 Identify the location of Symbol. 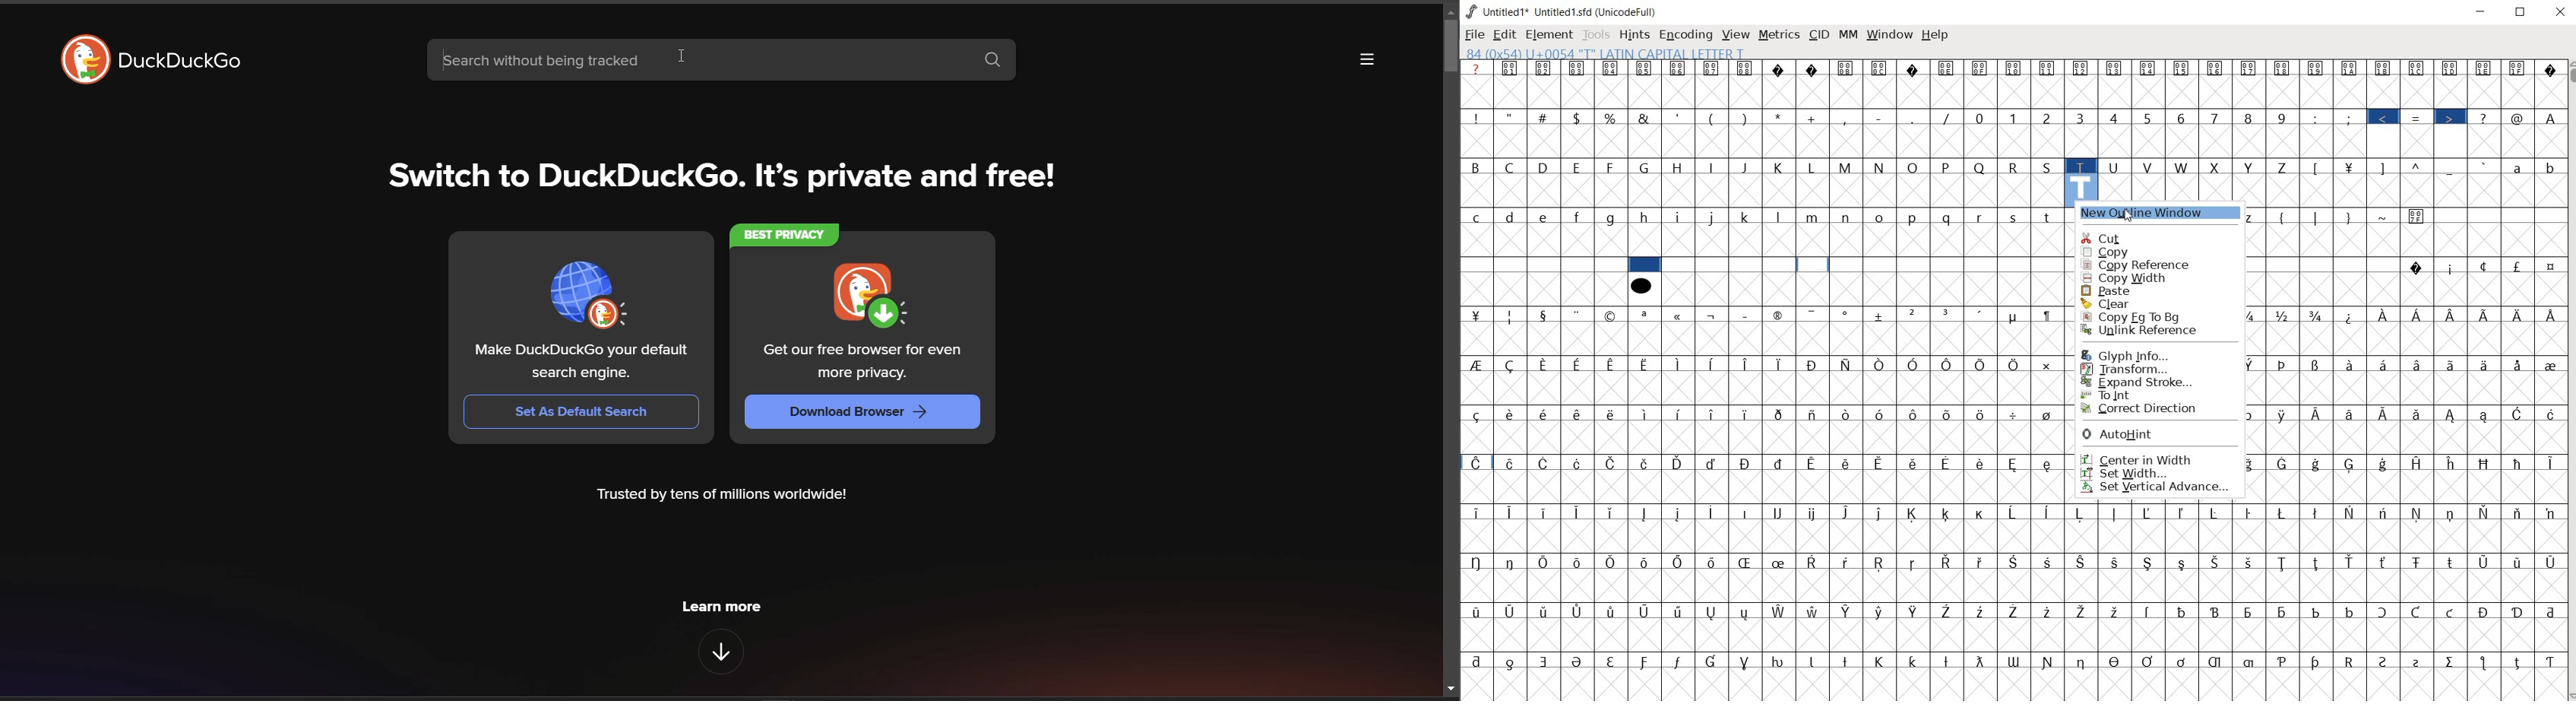
(1680, 414).